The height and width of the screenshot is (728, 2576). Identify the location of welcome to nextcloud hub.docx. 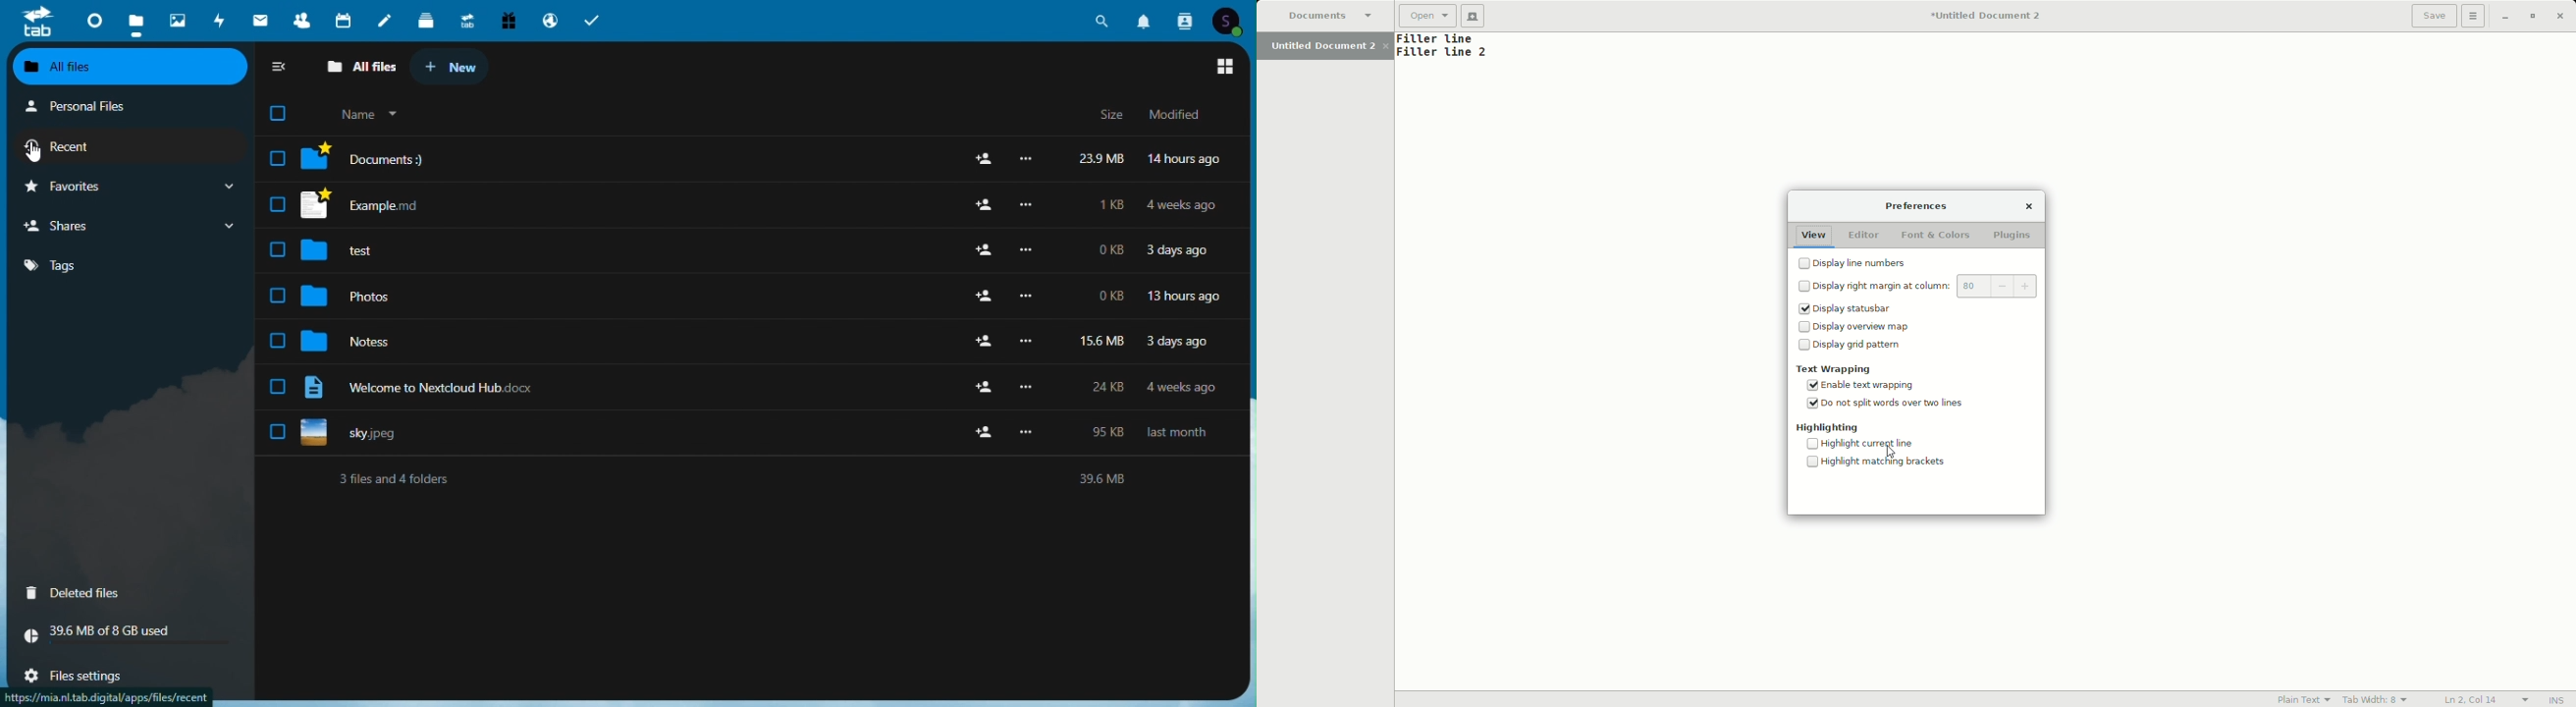
(423, 386).